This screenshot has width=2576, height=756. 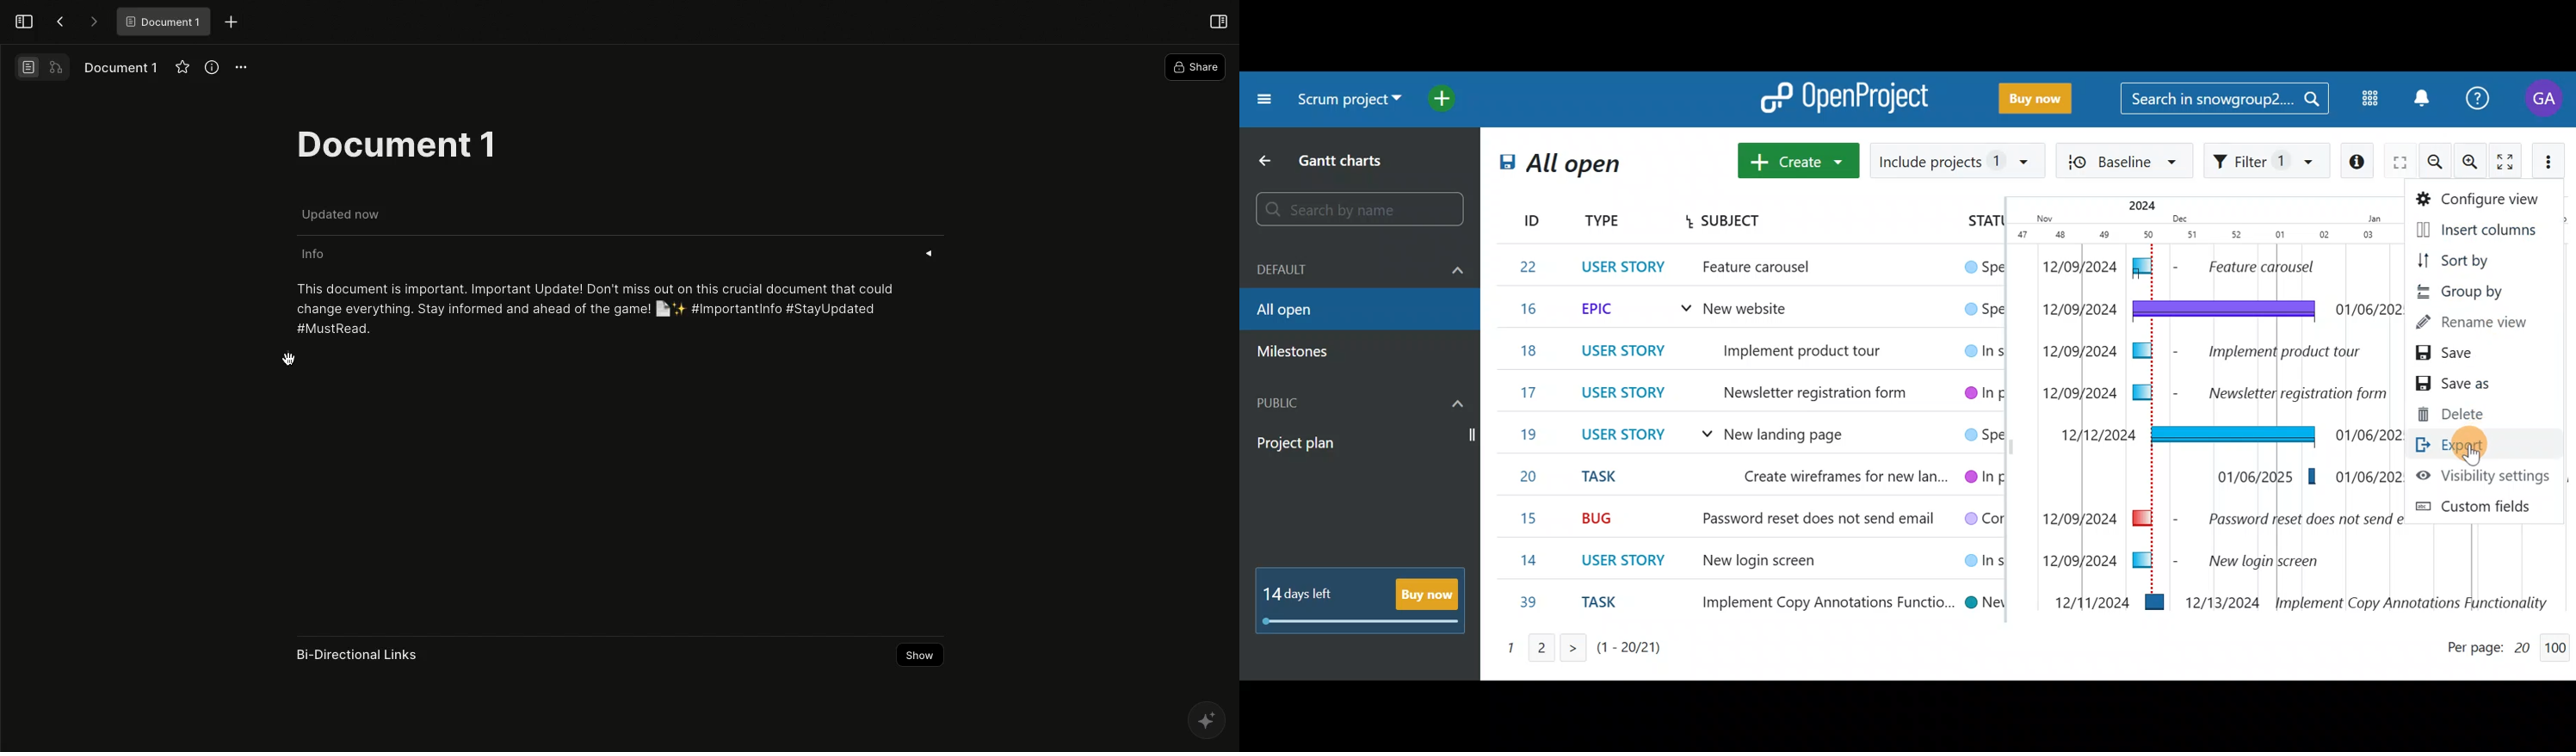 What do you see at coordinates (2481, 97) in the screenshot?
I see `Help` at bounding box center [2481, 97].